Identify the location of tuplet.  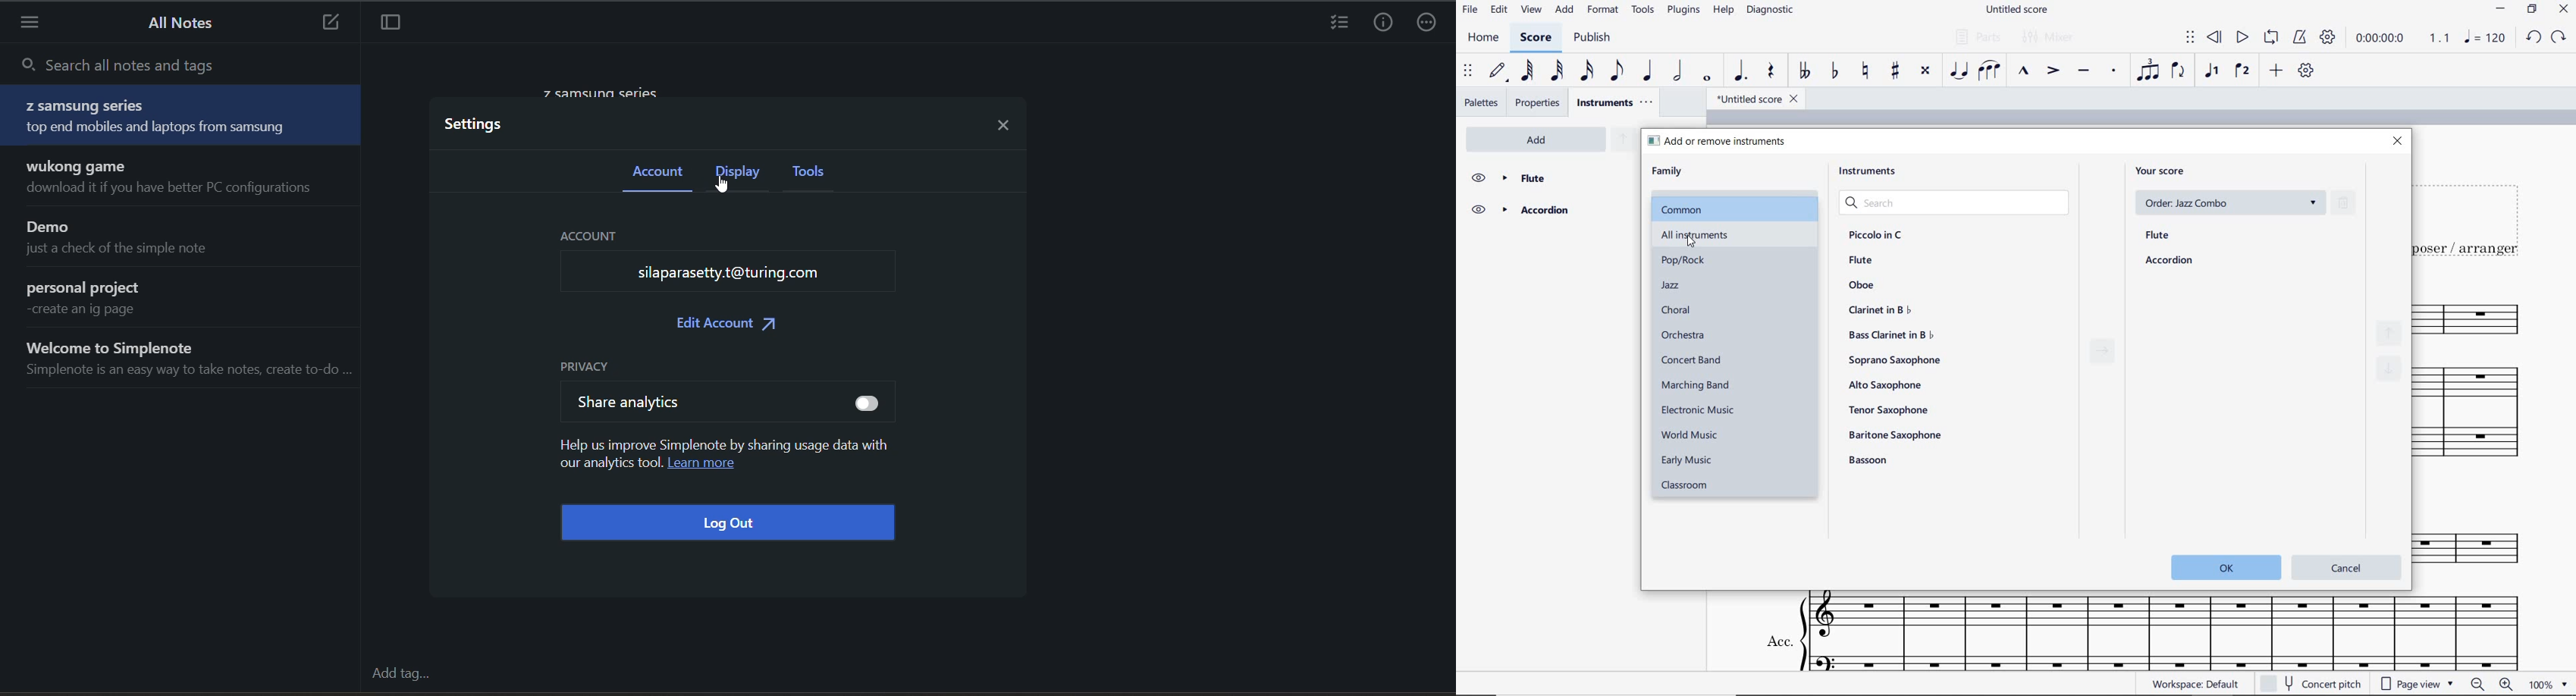
(2149, 71).